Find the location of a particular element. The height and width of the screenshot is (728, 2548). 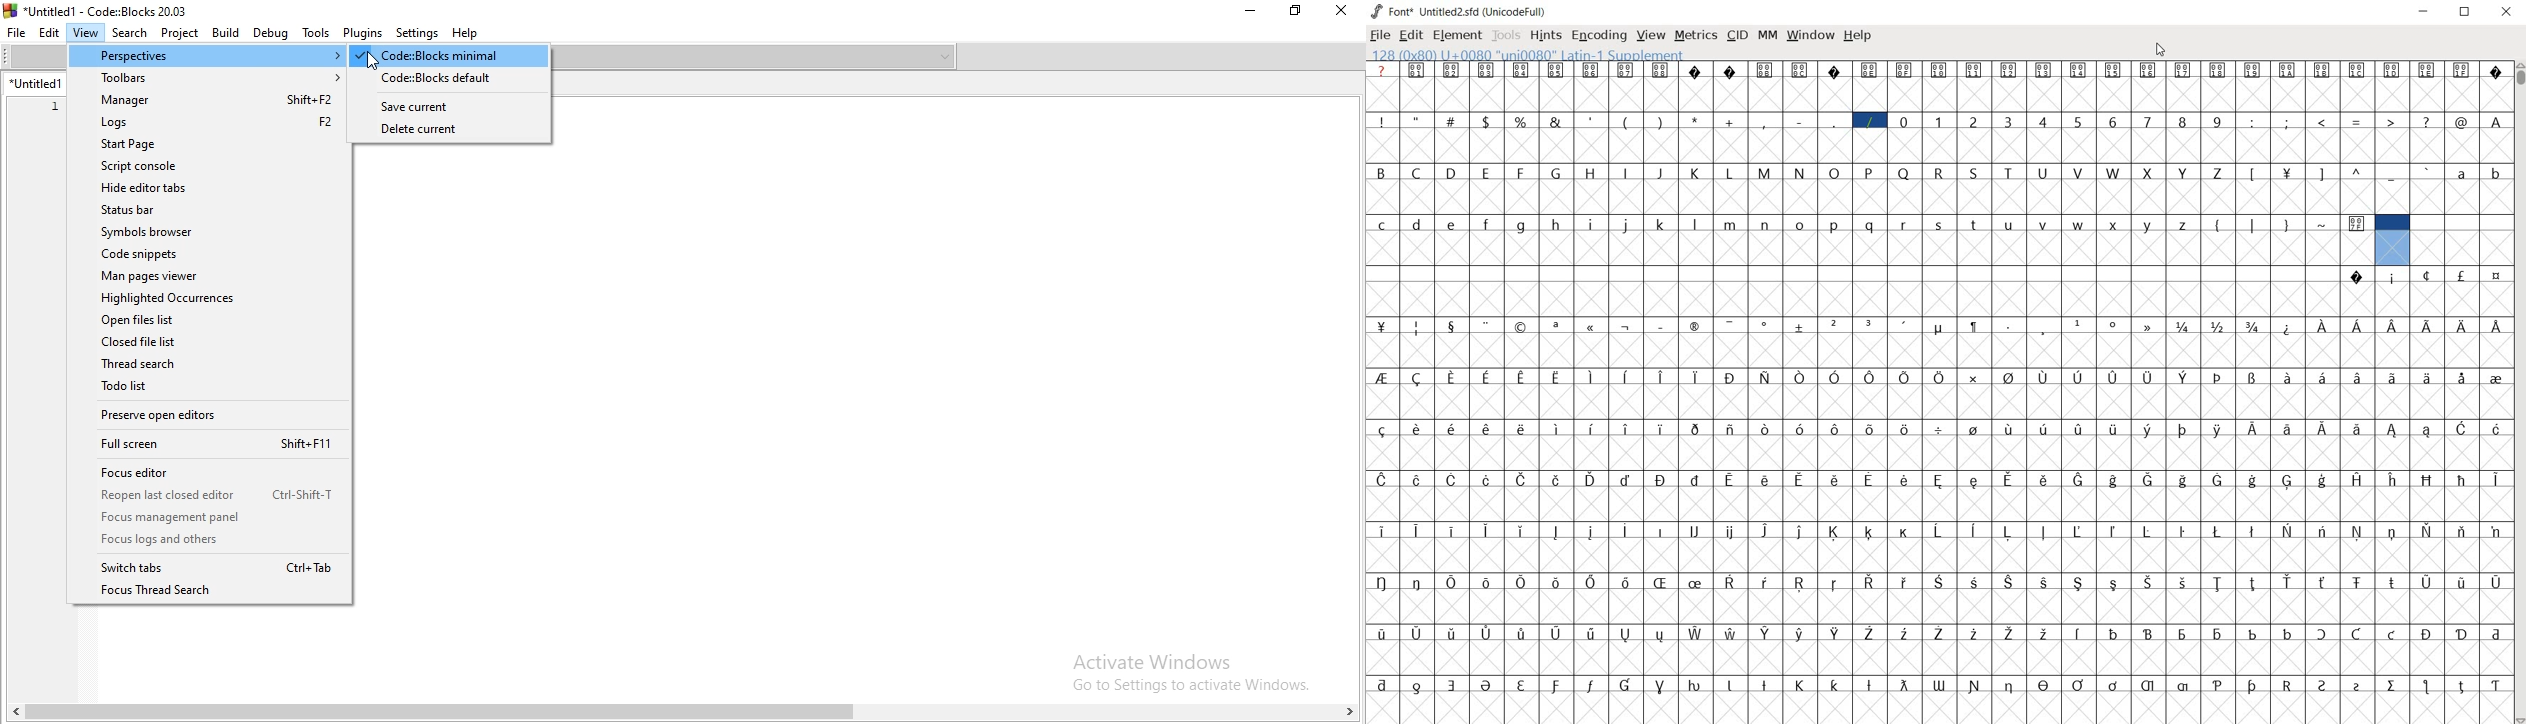

Symbol is located at coordinates (2359, 326).